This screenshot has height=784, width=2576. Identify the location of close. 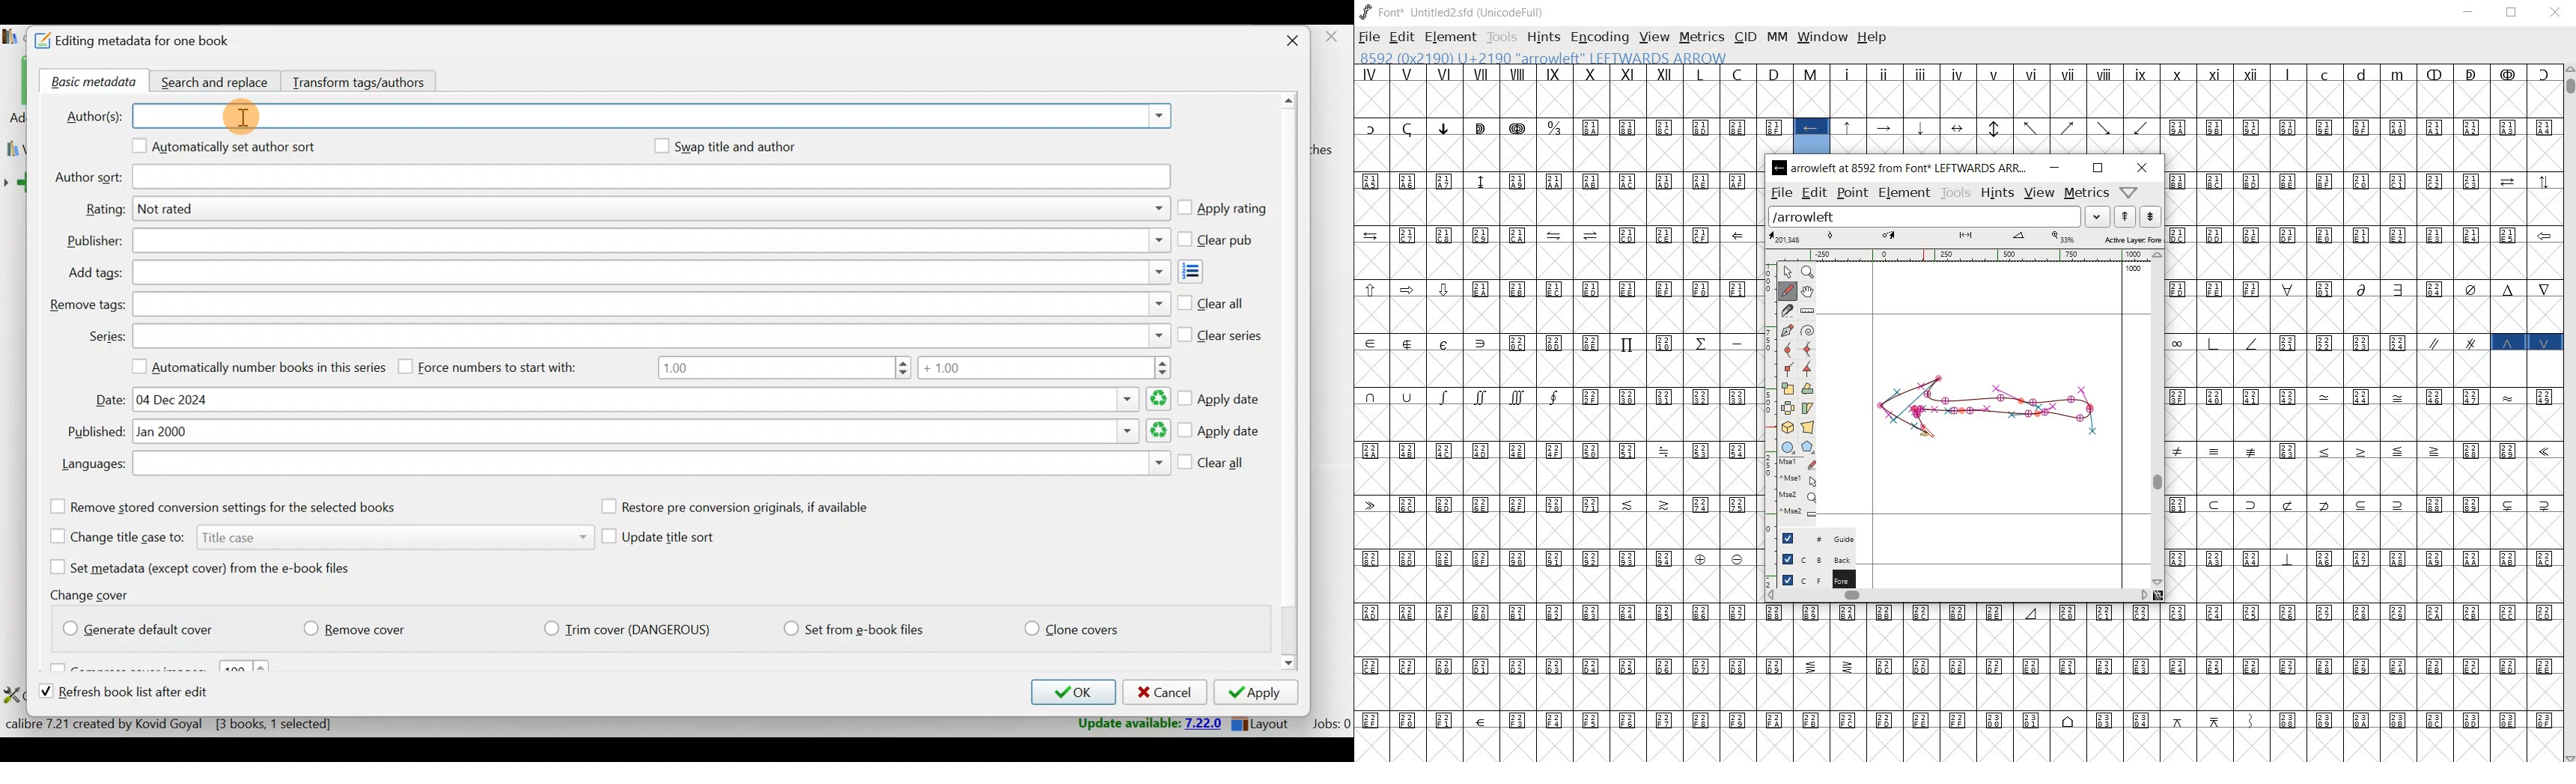
(2555, 14).